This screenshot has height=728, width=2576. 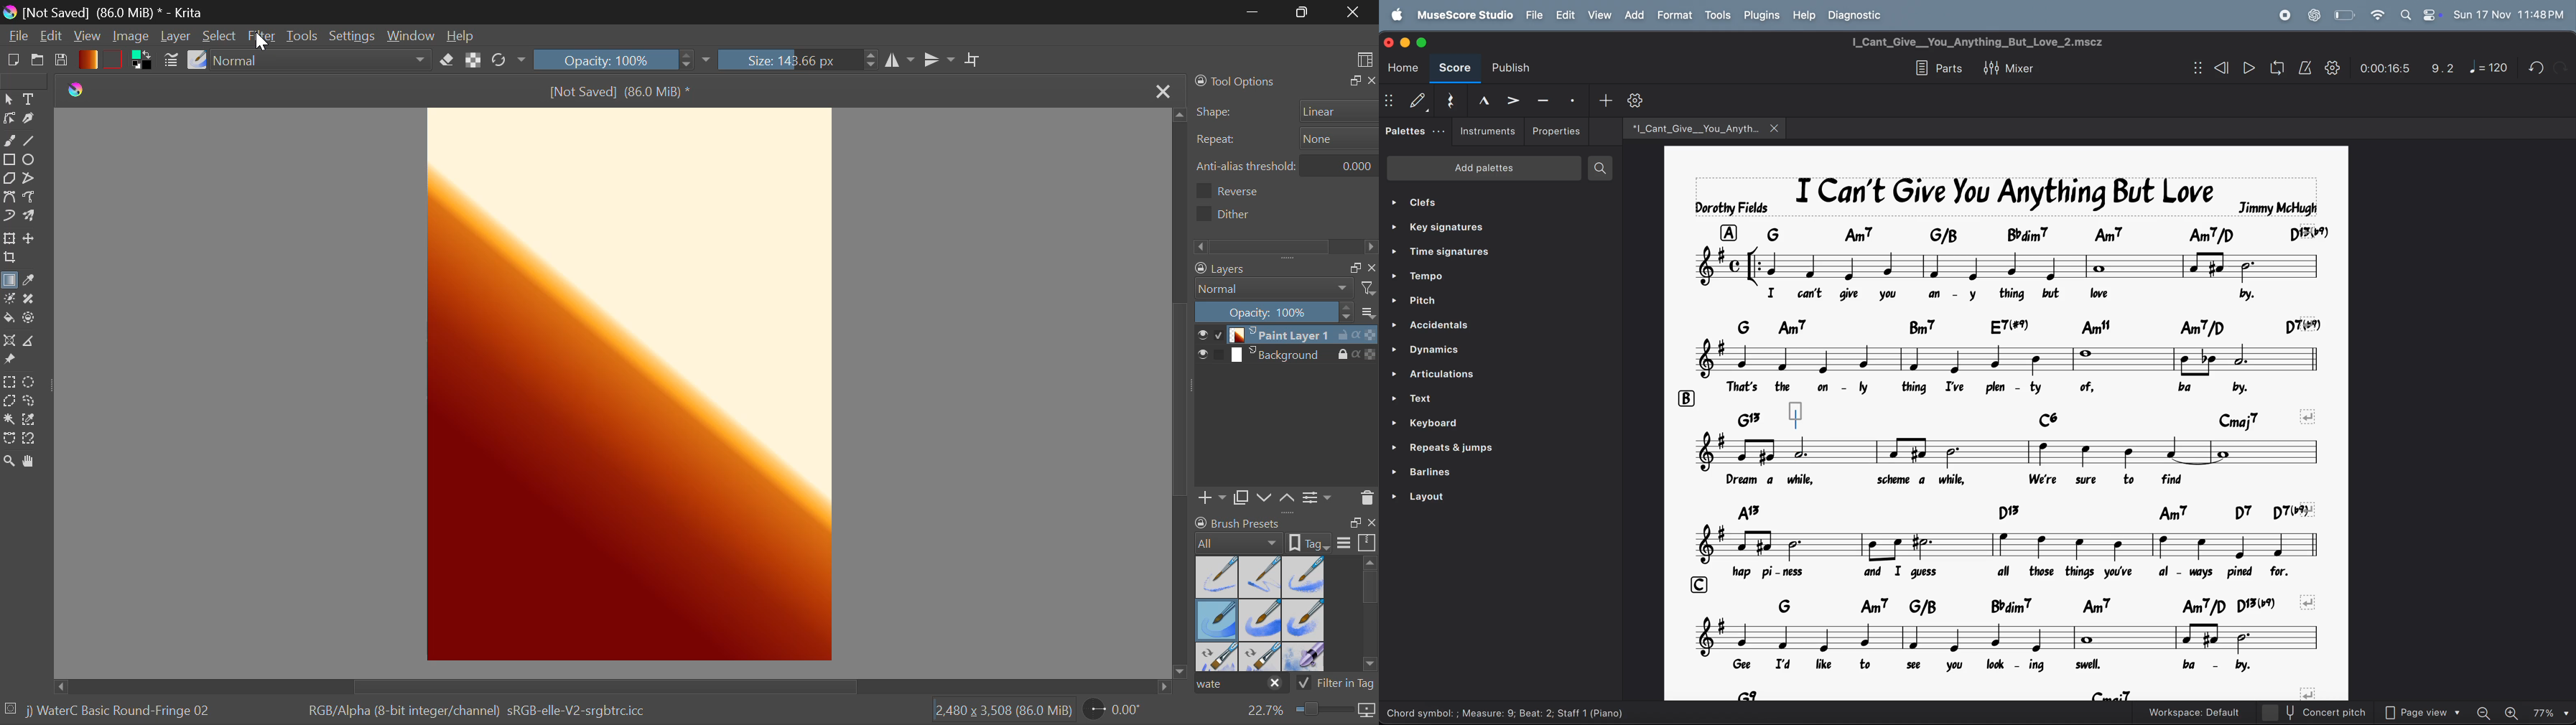 I want to click on close, so click(x=1370, y=81).